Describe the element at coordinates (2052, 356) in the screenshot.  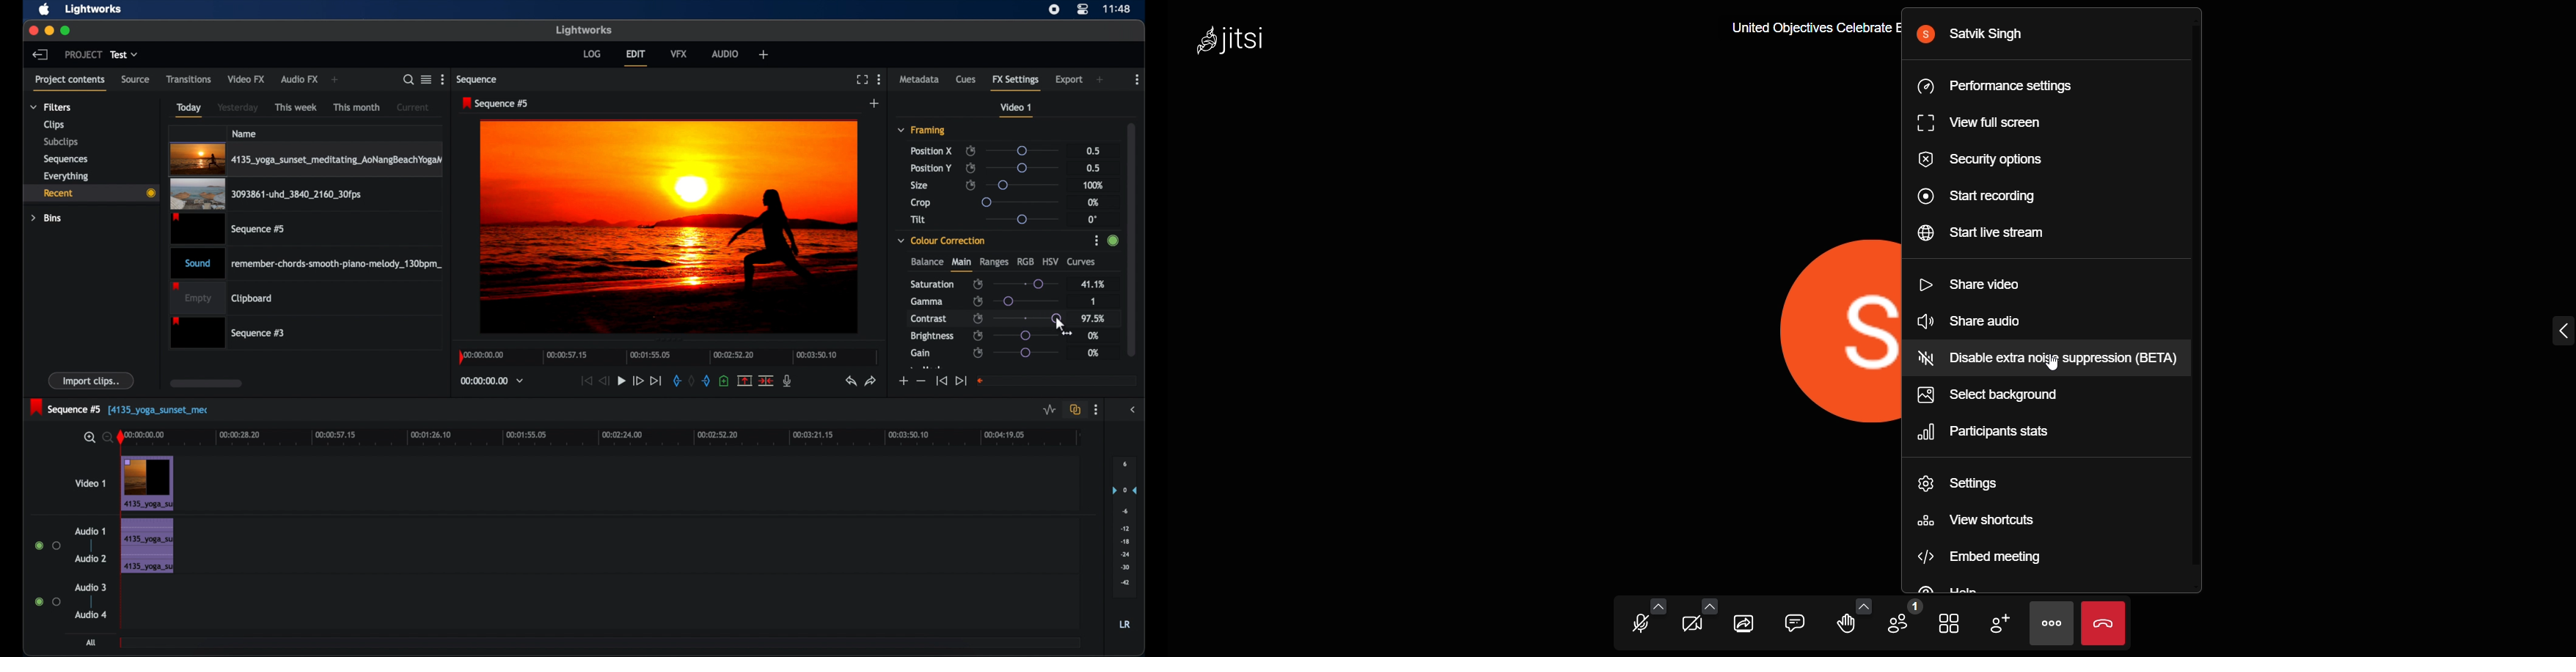
I see `Disable extra noise suppression (BETA)` at that location.